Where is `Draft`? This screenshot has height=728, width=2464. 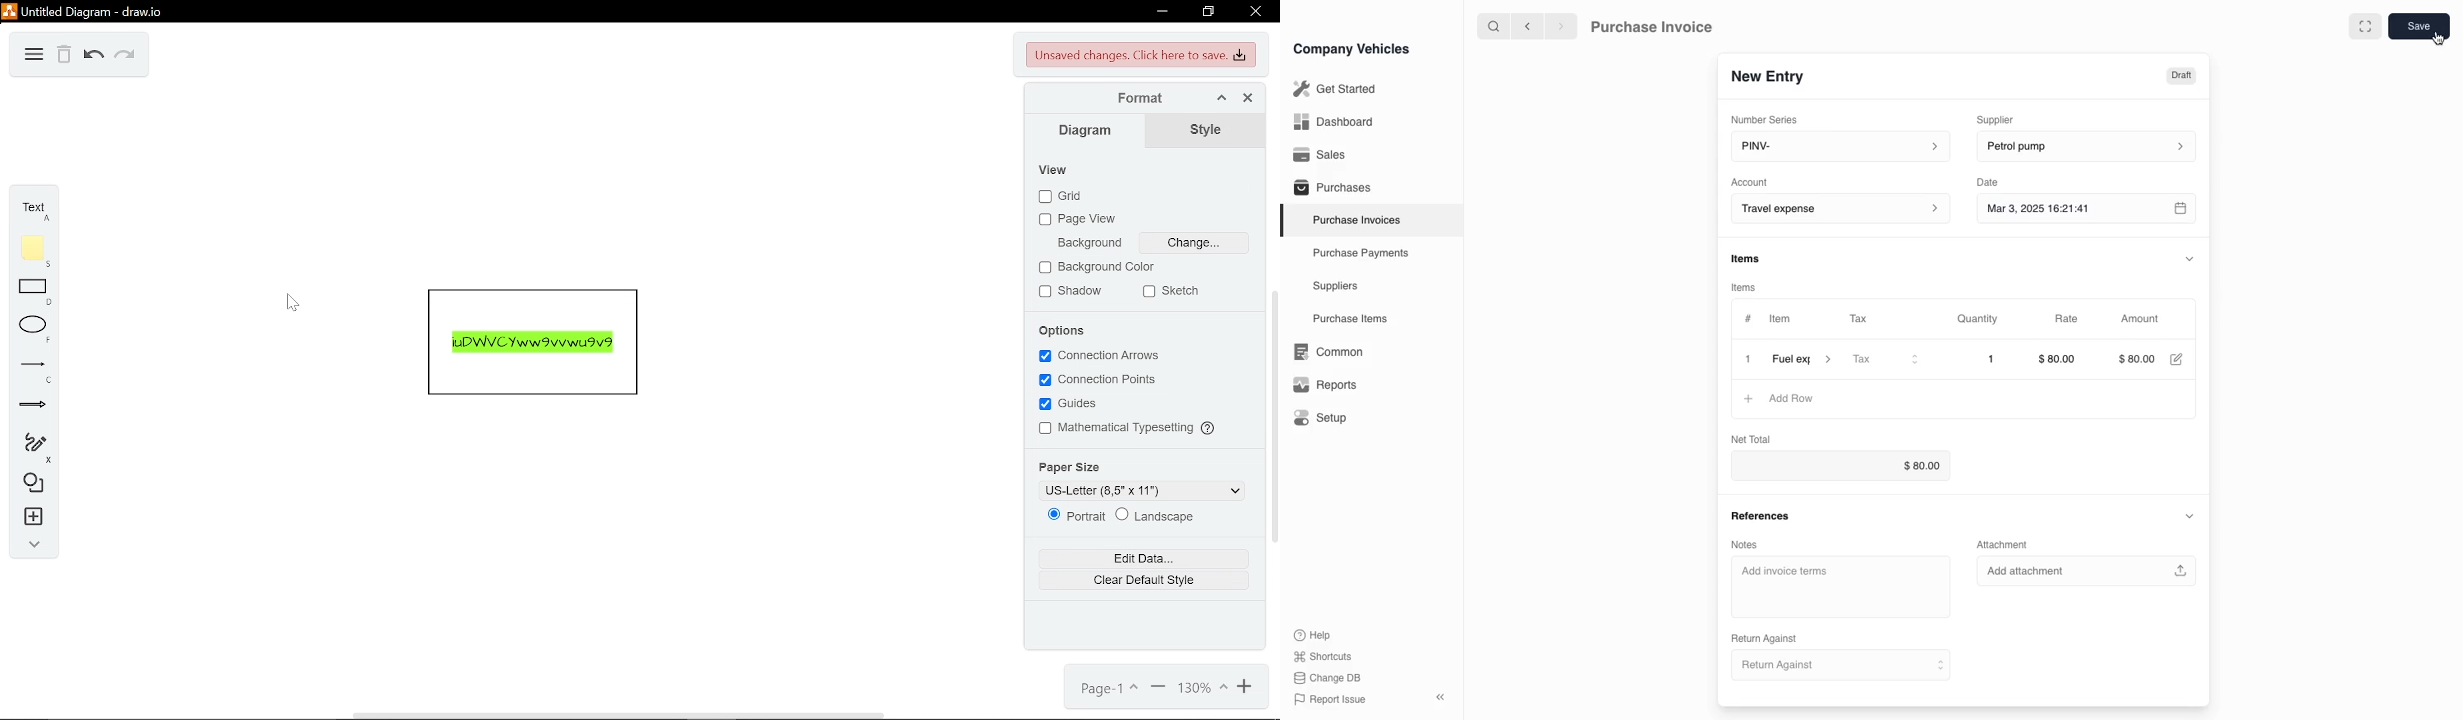
Draft is located at coordinates (2180, 74).